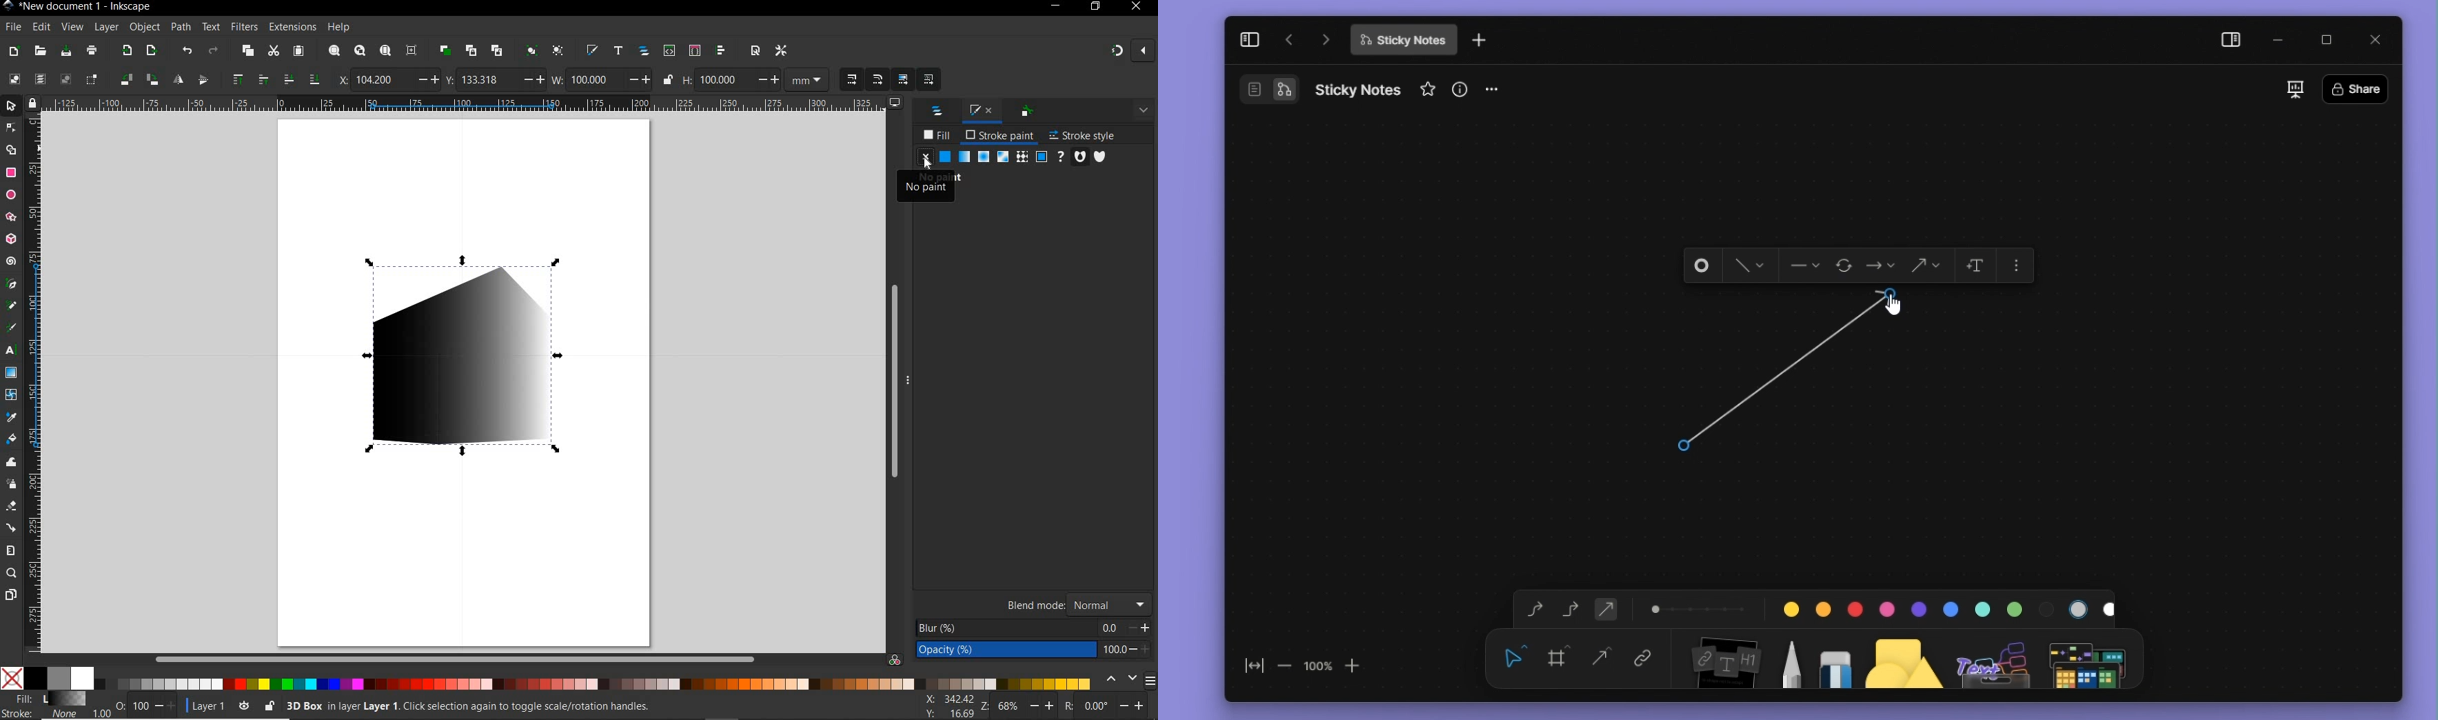 The height and width of the screenshot is (728, 2464). Describe the element at coordinates (1082, 137) in the screenshot. I see `STROKE STYLE` at that location.